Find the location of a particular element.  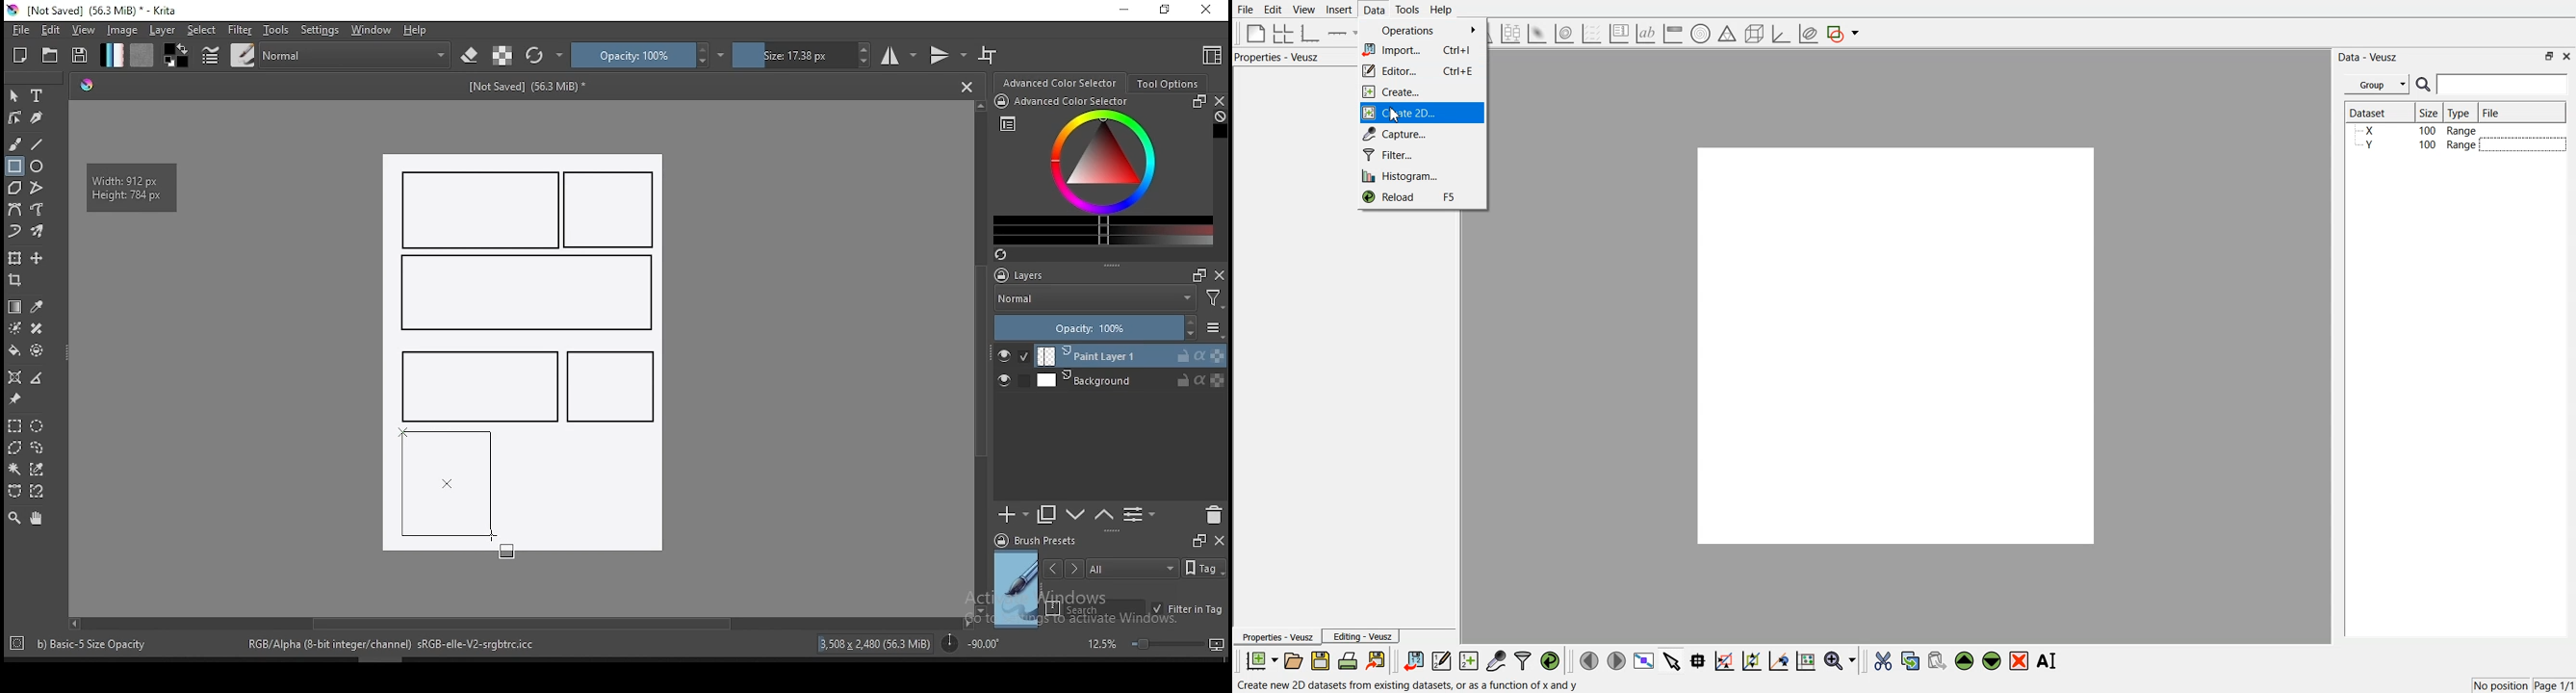

move layer one step up is located at coordinates (1076, 517).